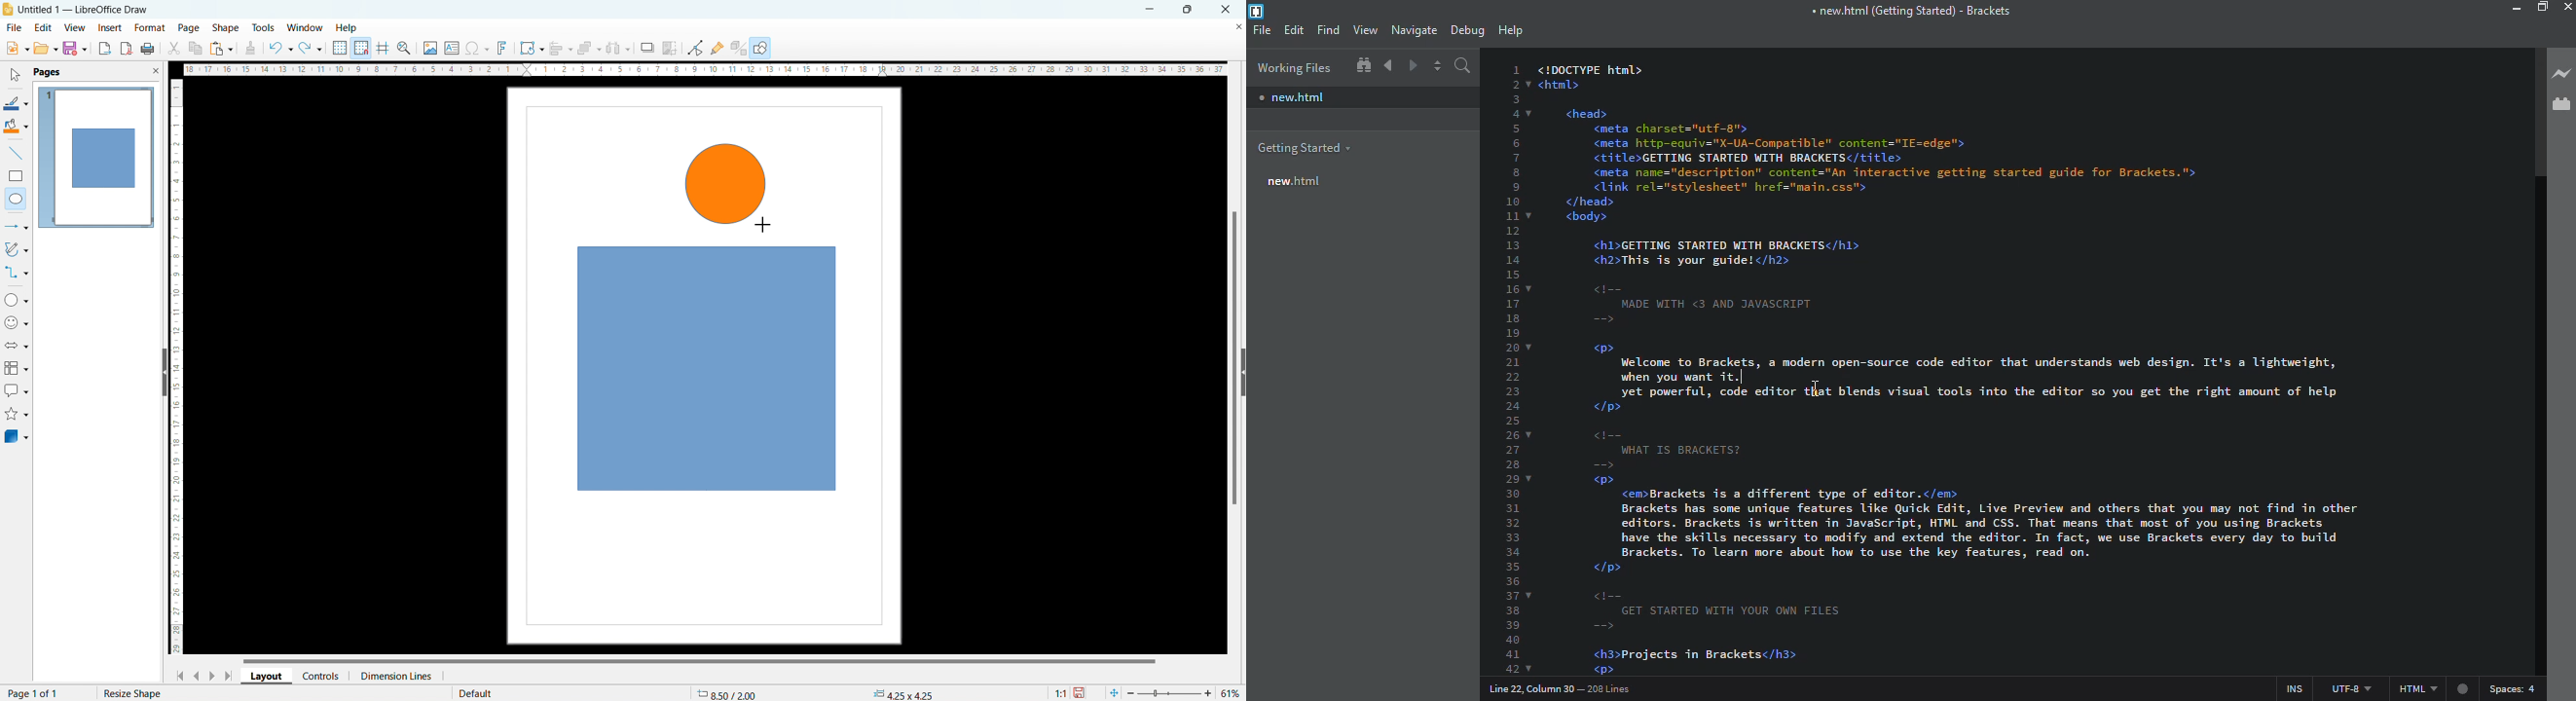 This screenshot has width=2576, height=728. Describe the element at coordinates (189, 27) in the screenshot. I see `page` at that location.